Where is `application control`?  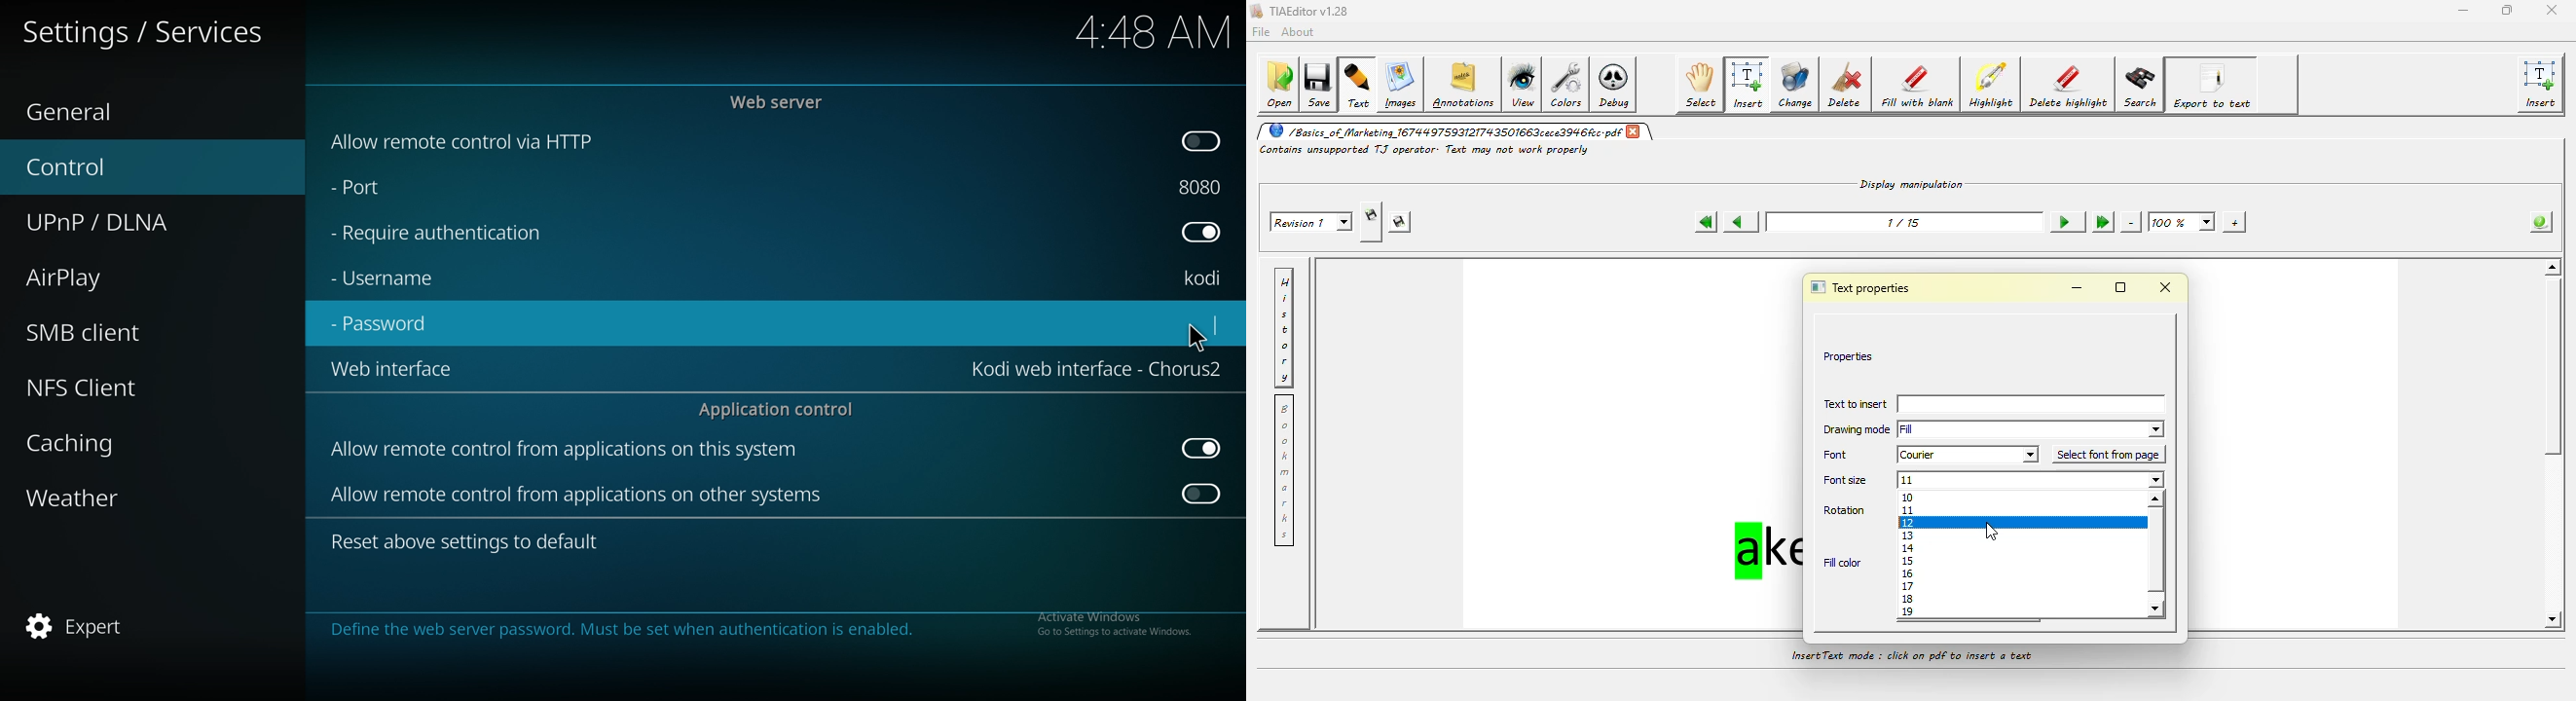
application control is located at coordinates (781, 410).